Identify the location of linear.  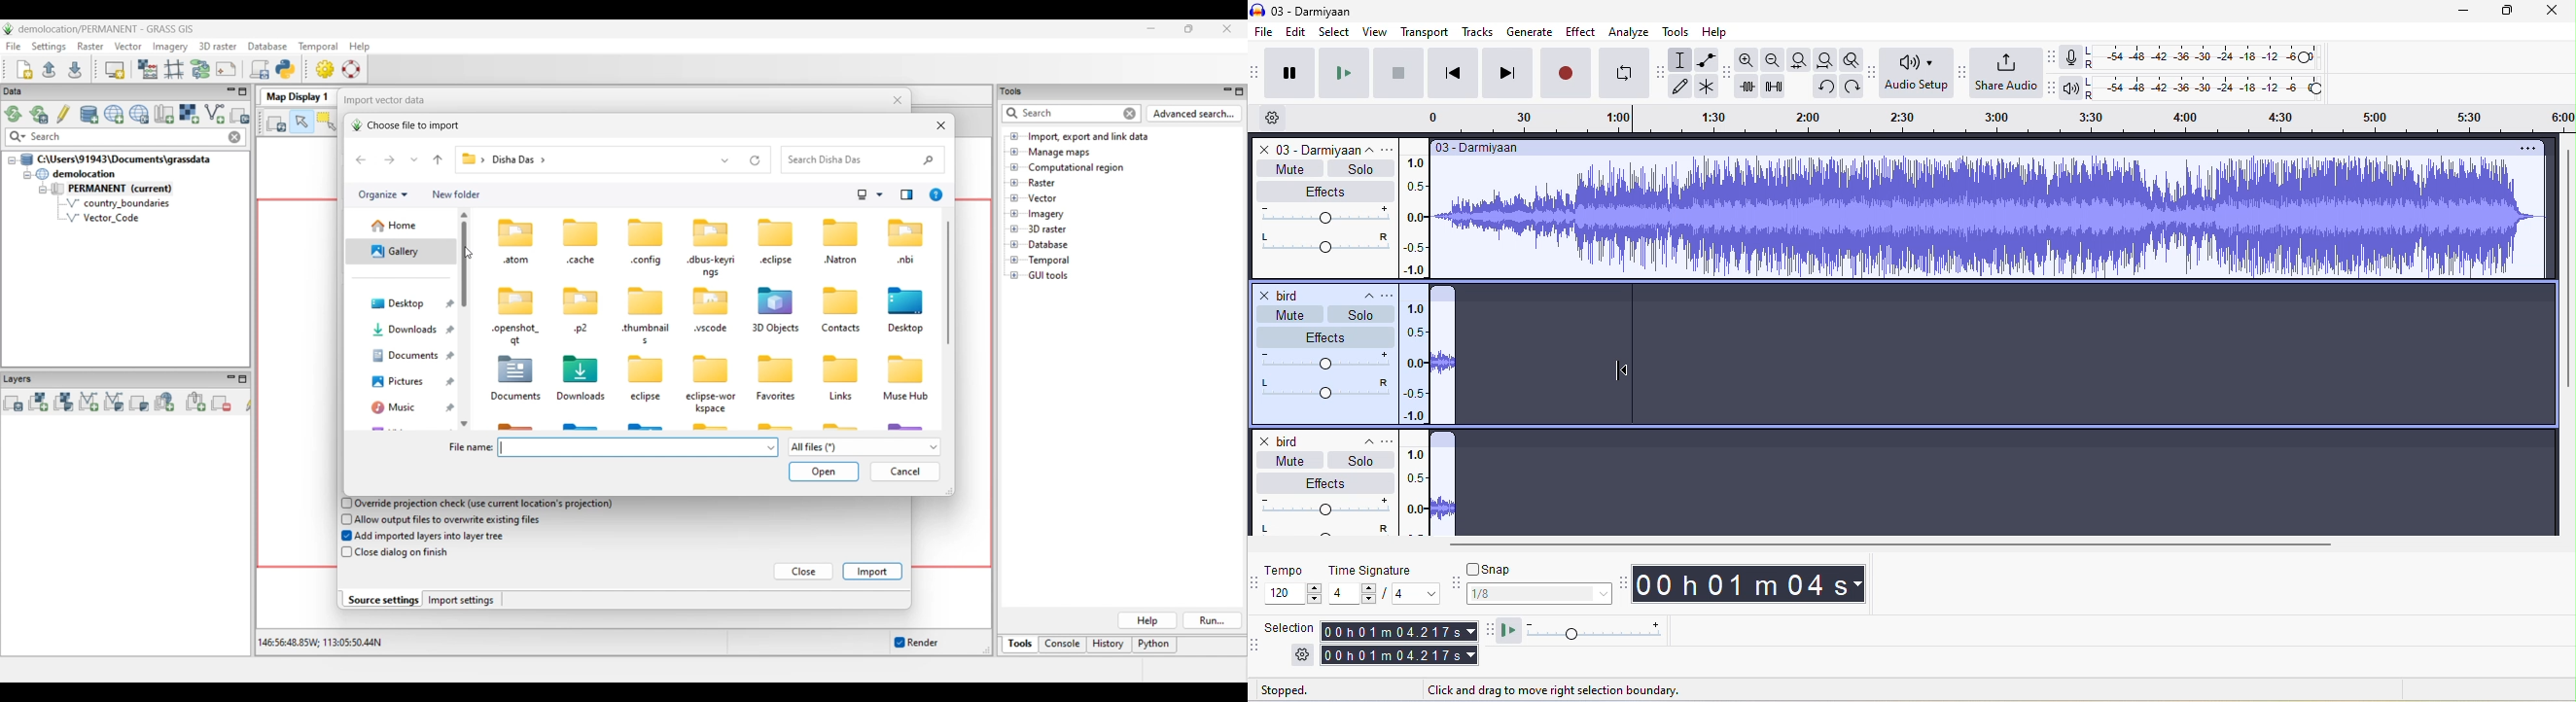
(1416, 492).